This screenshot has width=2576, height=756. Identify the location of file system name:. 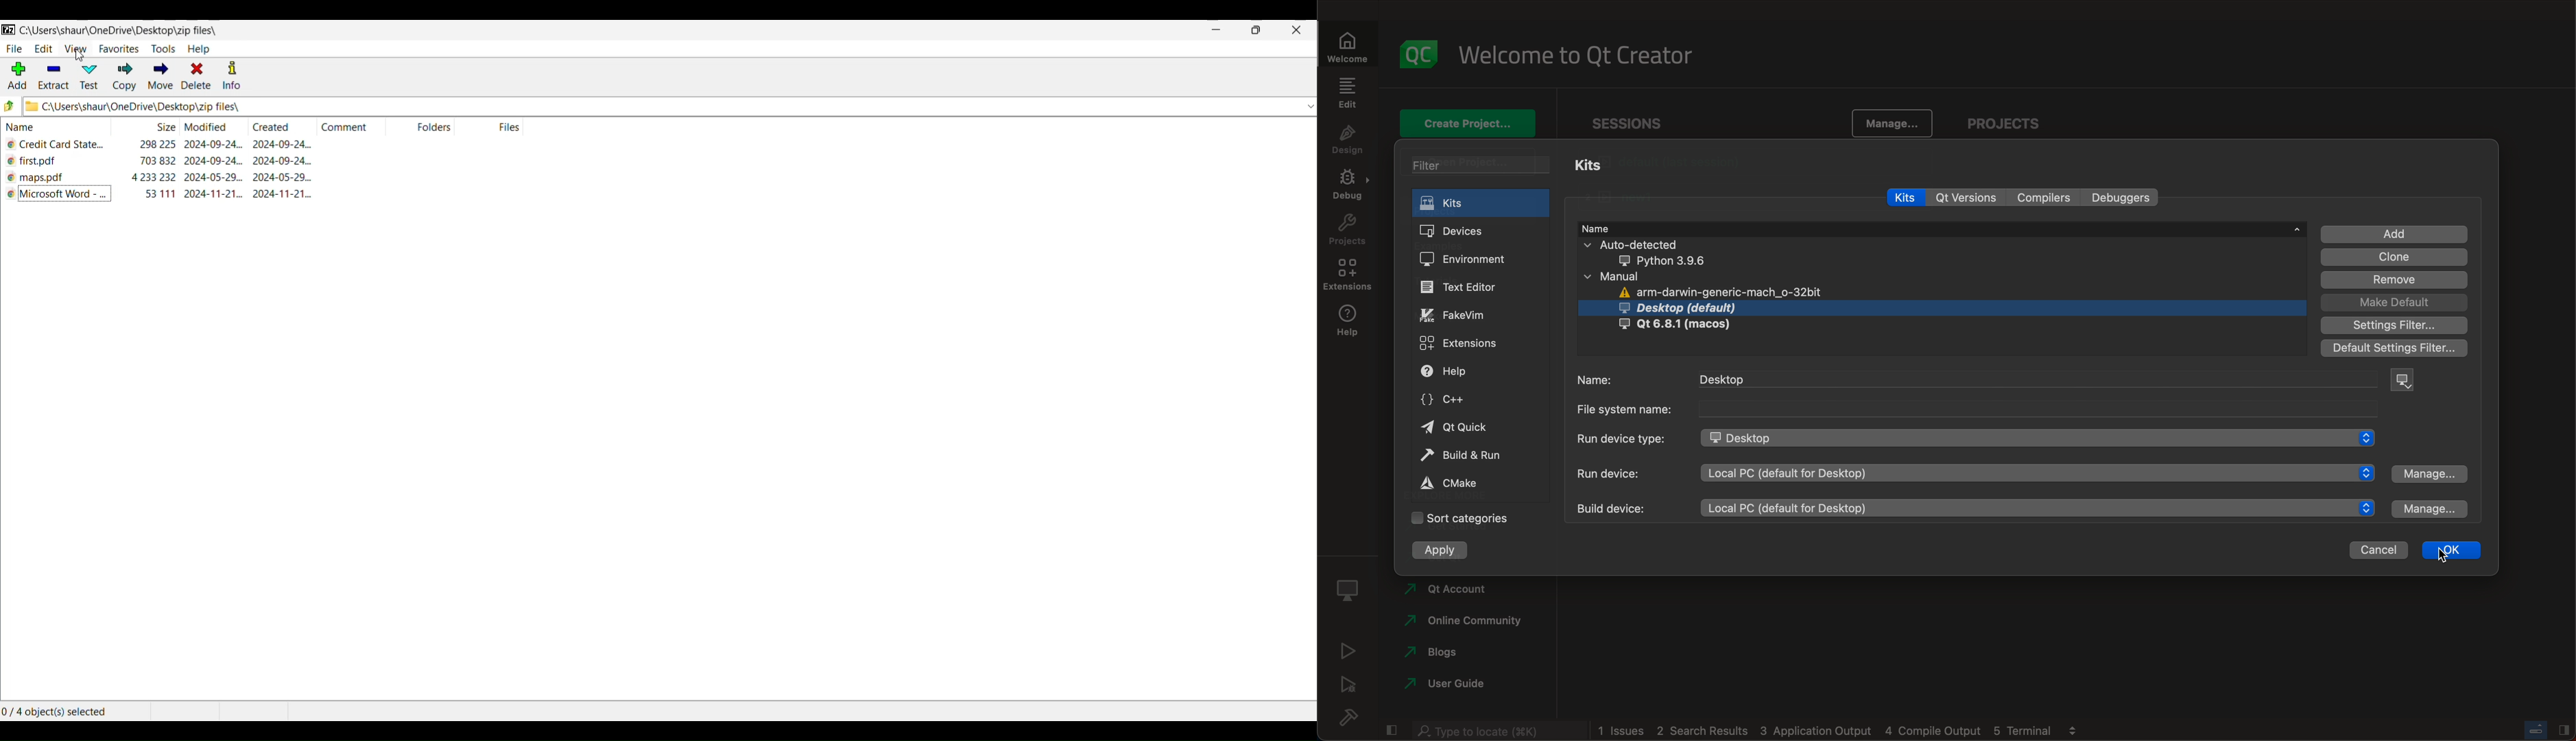
(1980, 408).